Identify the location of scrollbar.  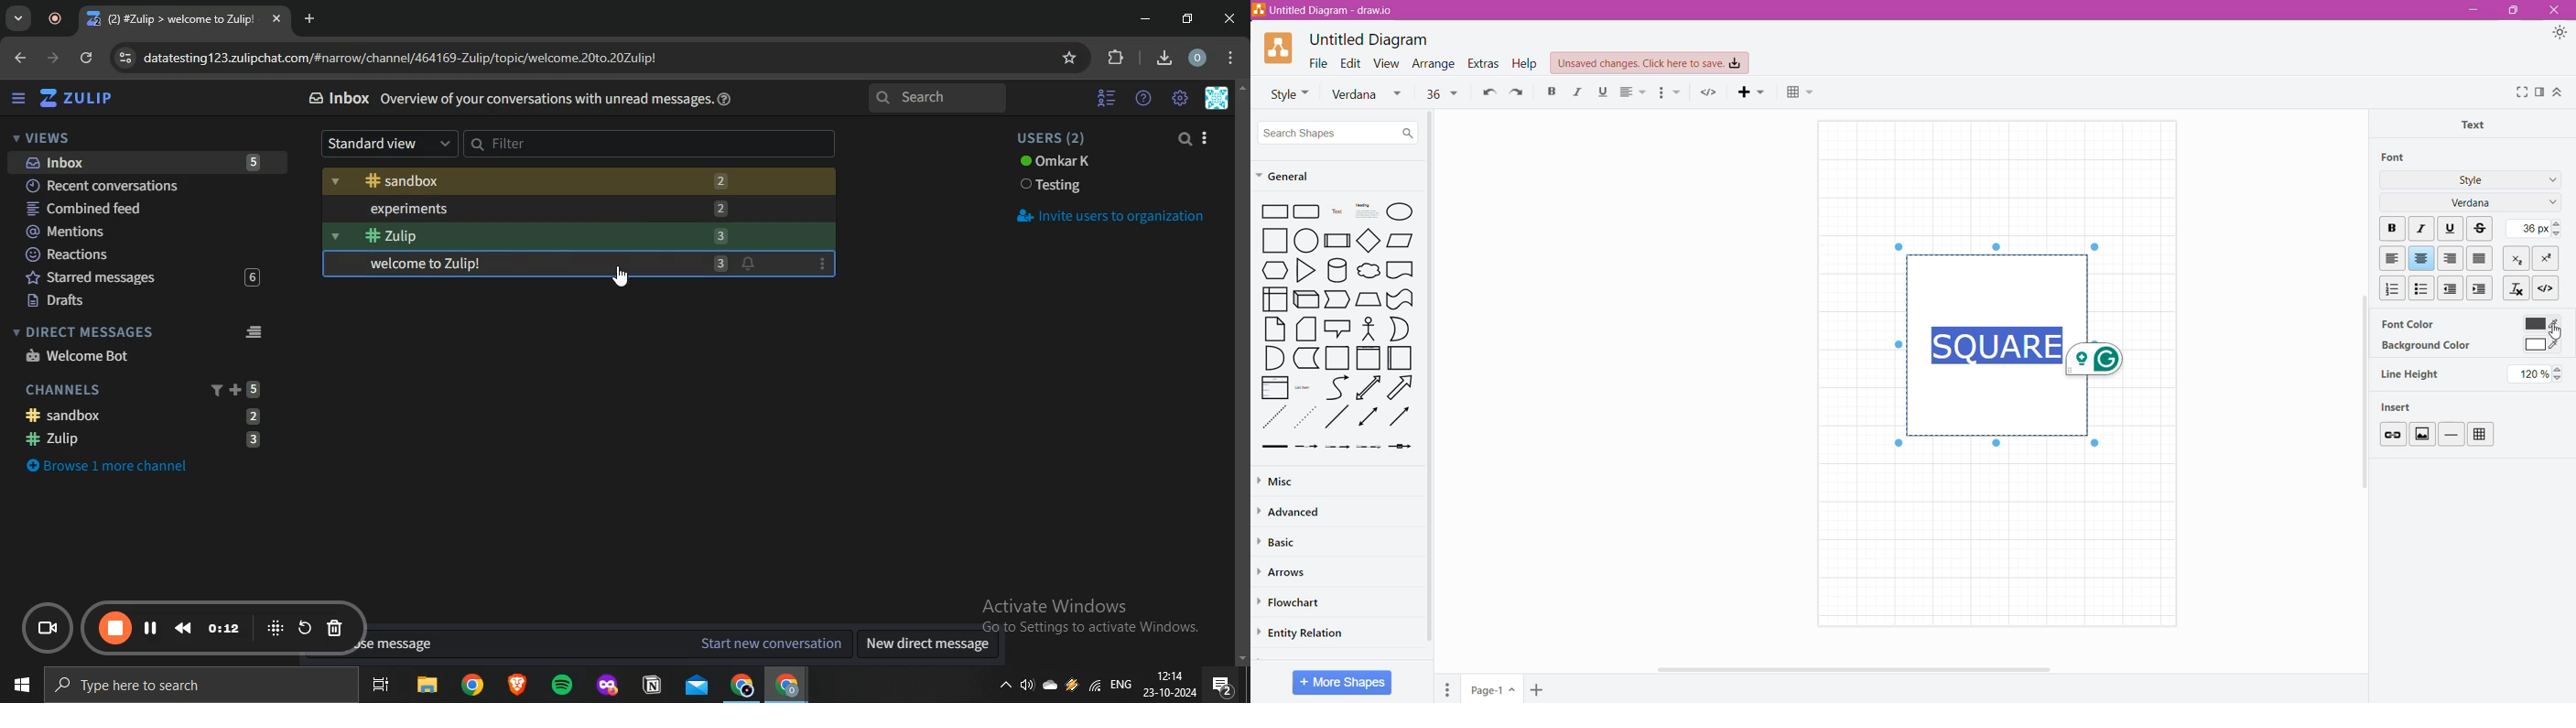
(1242, 376).